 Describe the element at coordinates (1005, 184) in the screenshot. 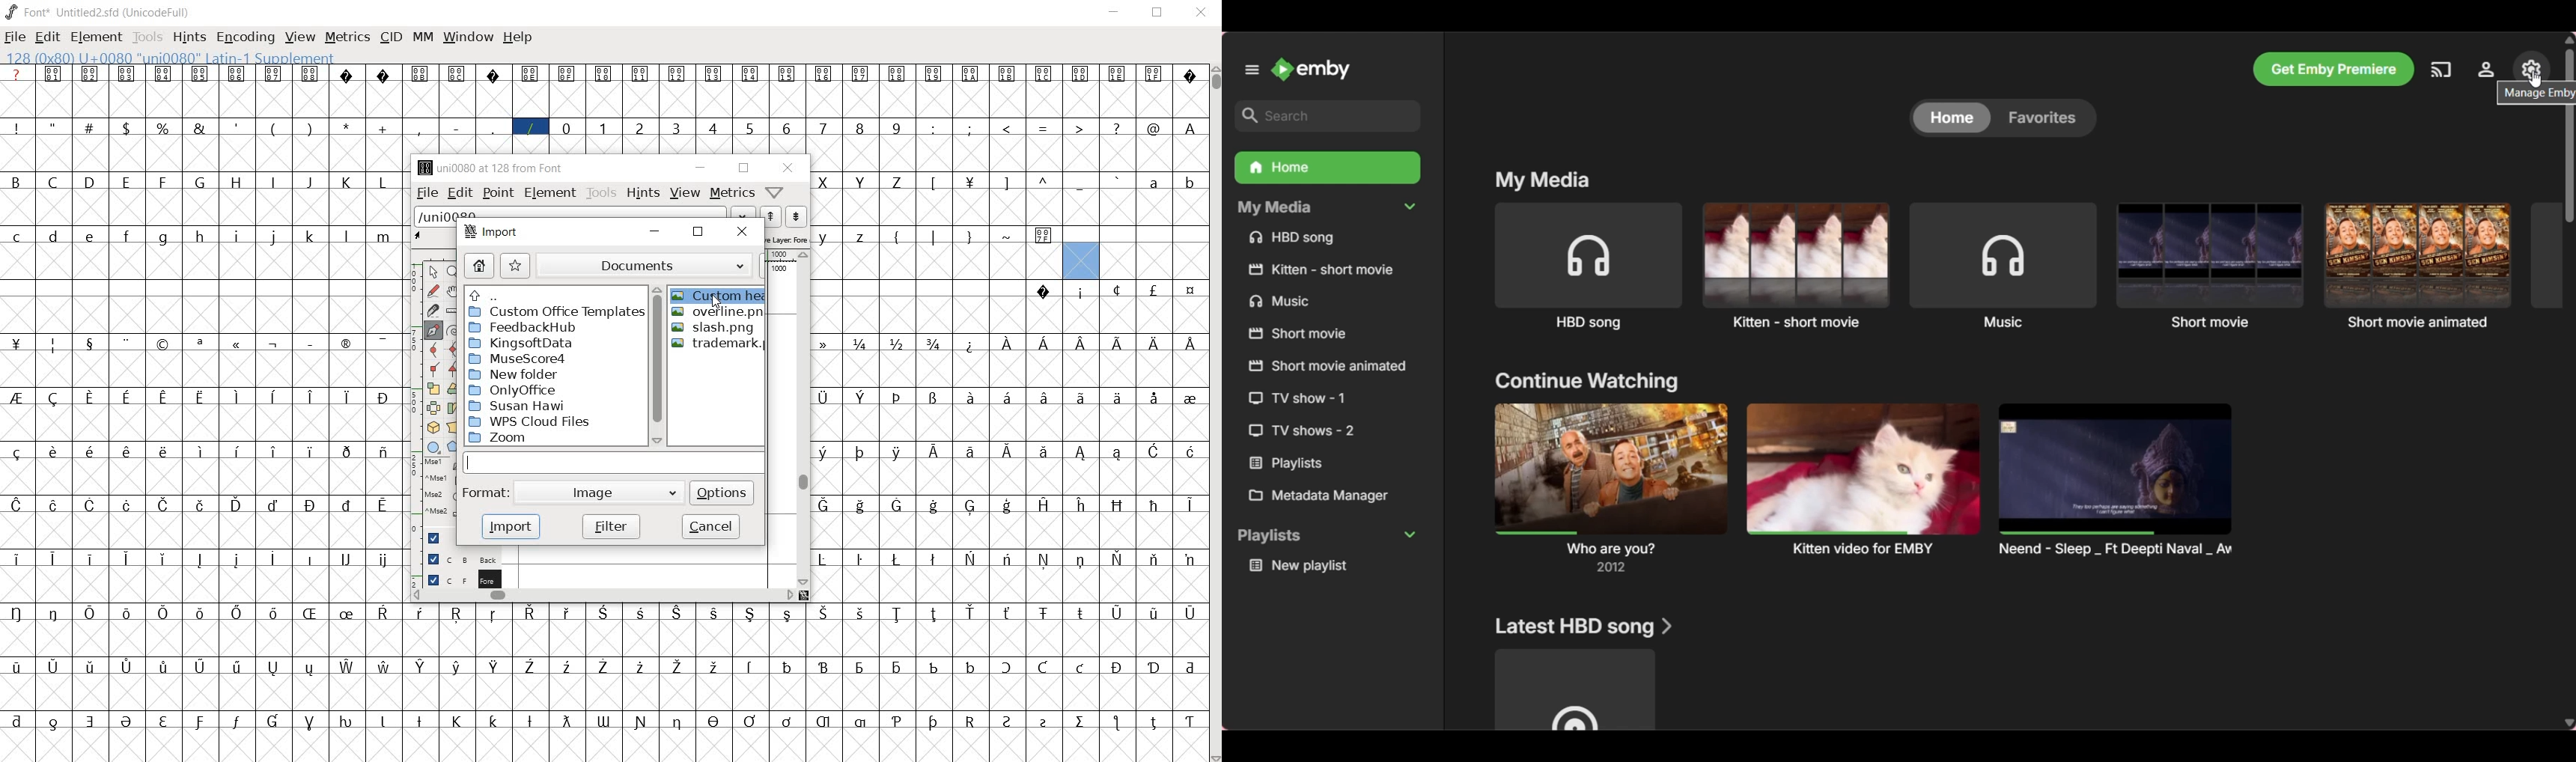

I see `glyph` at that location.